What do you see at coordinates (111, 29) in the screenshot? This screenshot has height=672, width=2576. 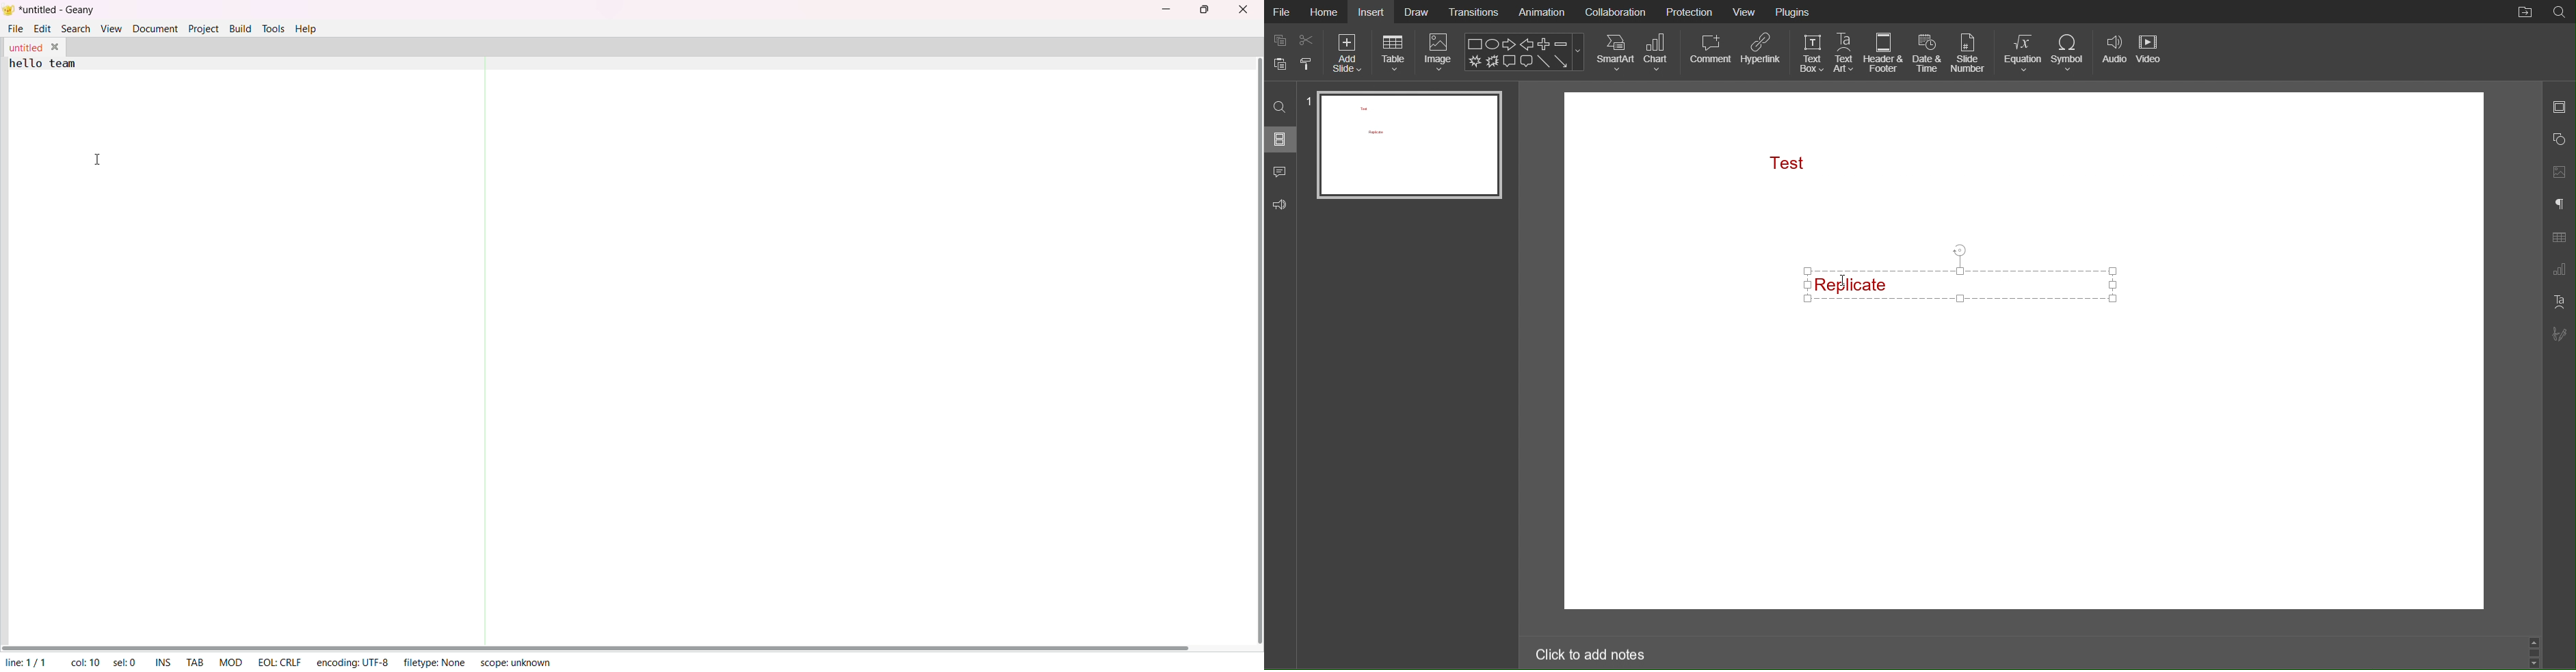 I see `view` at bounding box center [111, 29].